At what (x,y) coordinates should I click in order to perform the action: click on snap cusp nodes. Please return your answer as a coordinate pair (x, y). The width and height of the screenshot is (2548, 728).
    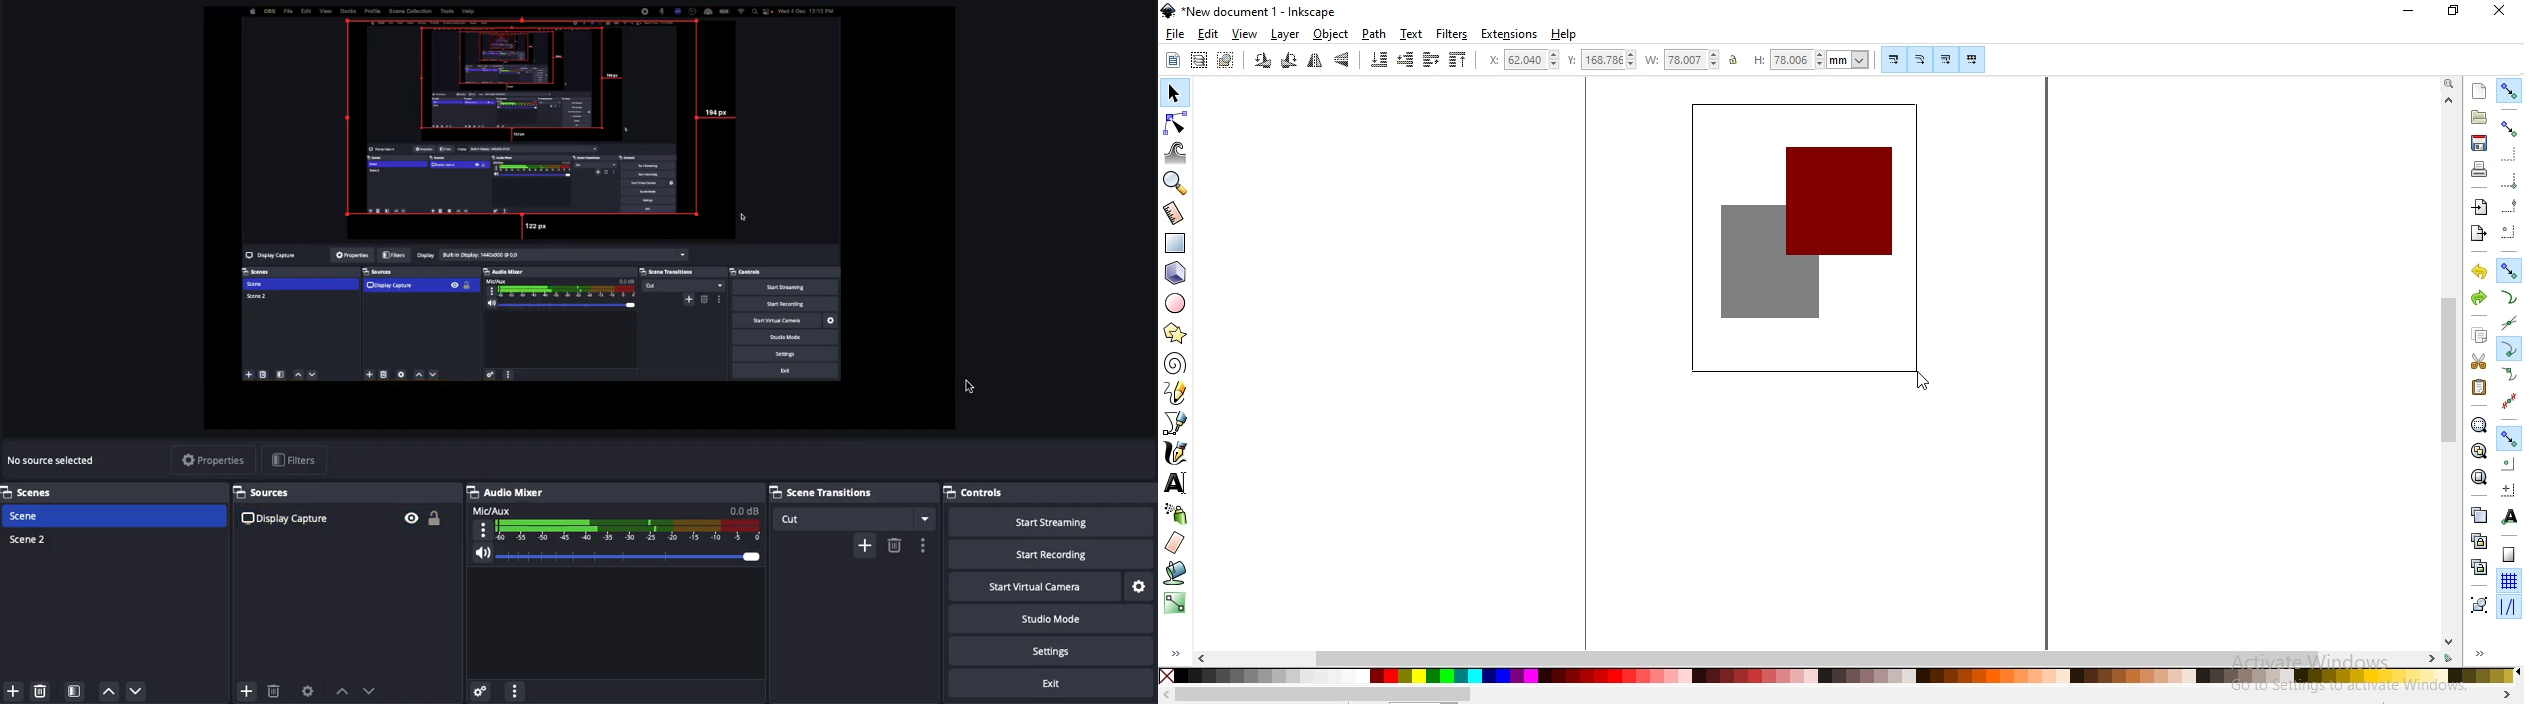
    Looking at the image, I should click on (2510, 349).